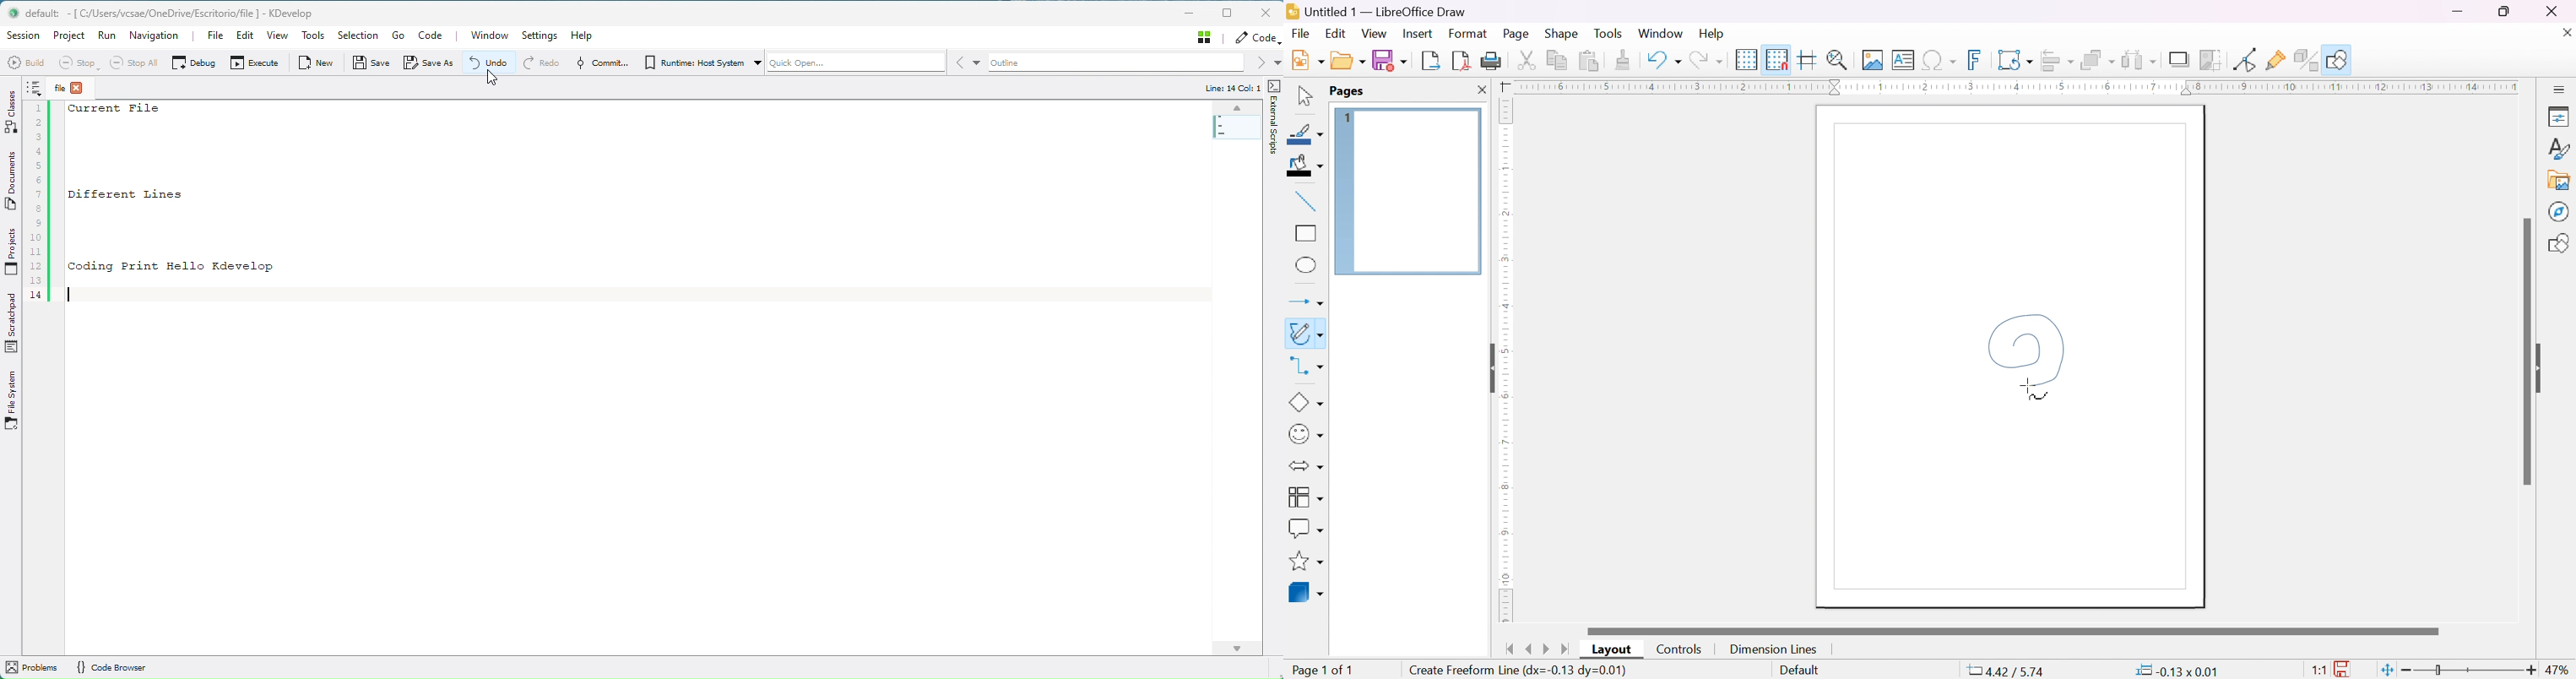  I want to click on cut, so click(1528, 60).